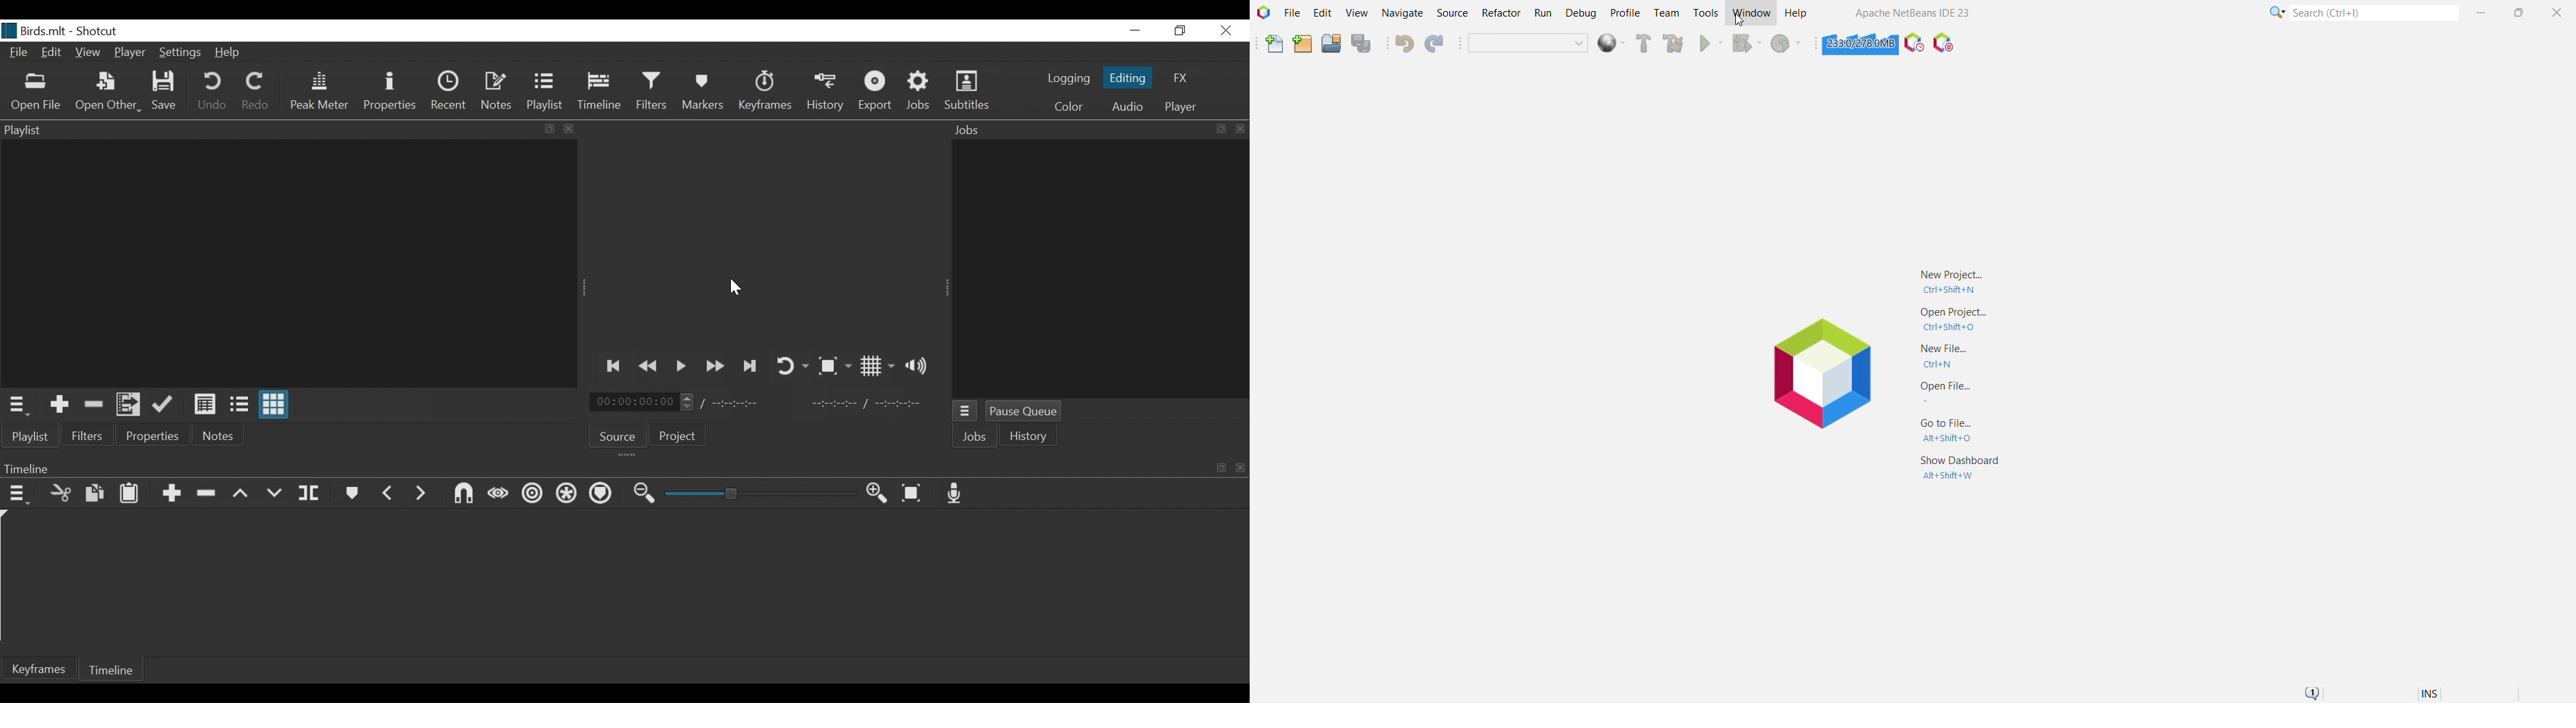 This screenshot has height=728, width=2576. Describe the element at coordinates (866, 404) in the screenshot. I see `In Point` at that location.